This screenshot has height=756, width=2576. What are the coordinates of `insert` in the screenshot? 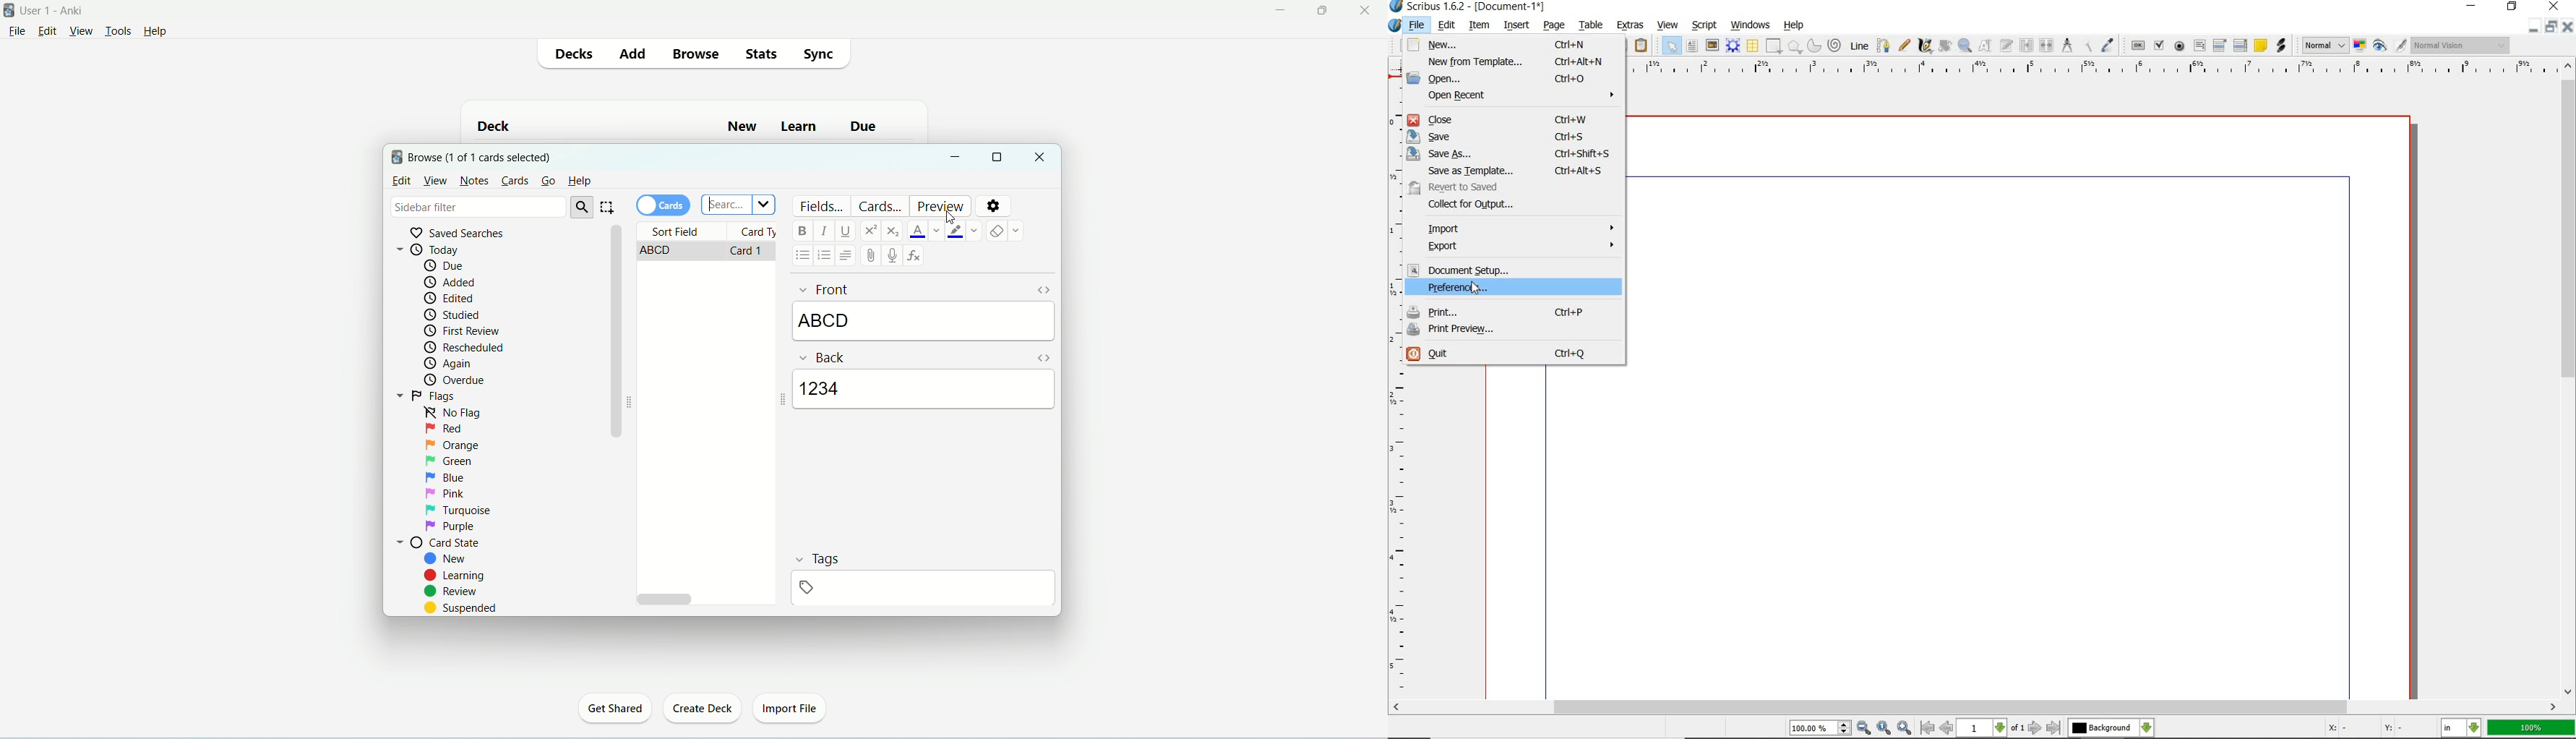 It's located at (1517, 24).